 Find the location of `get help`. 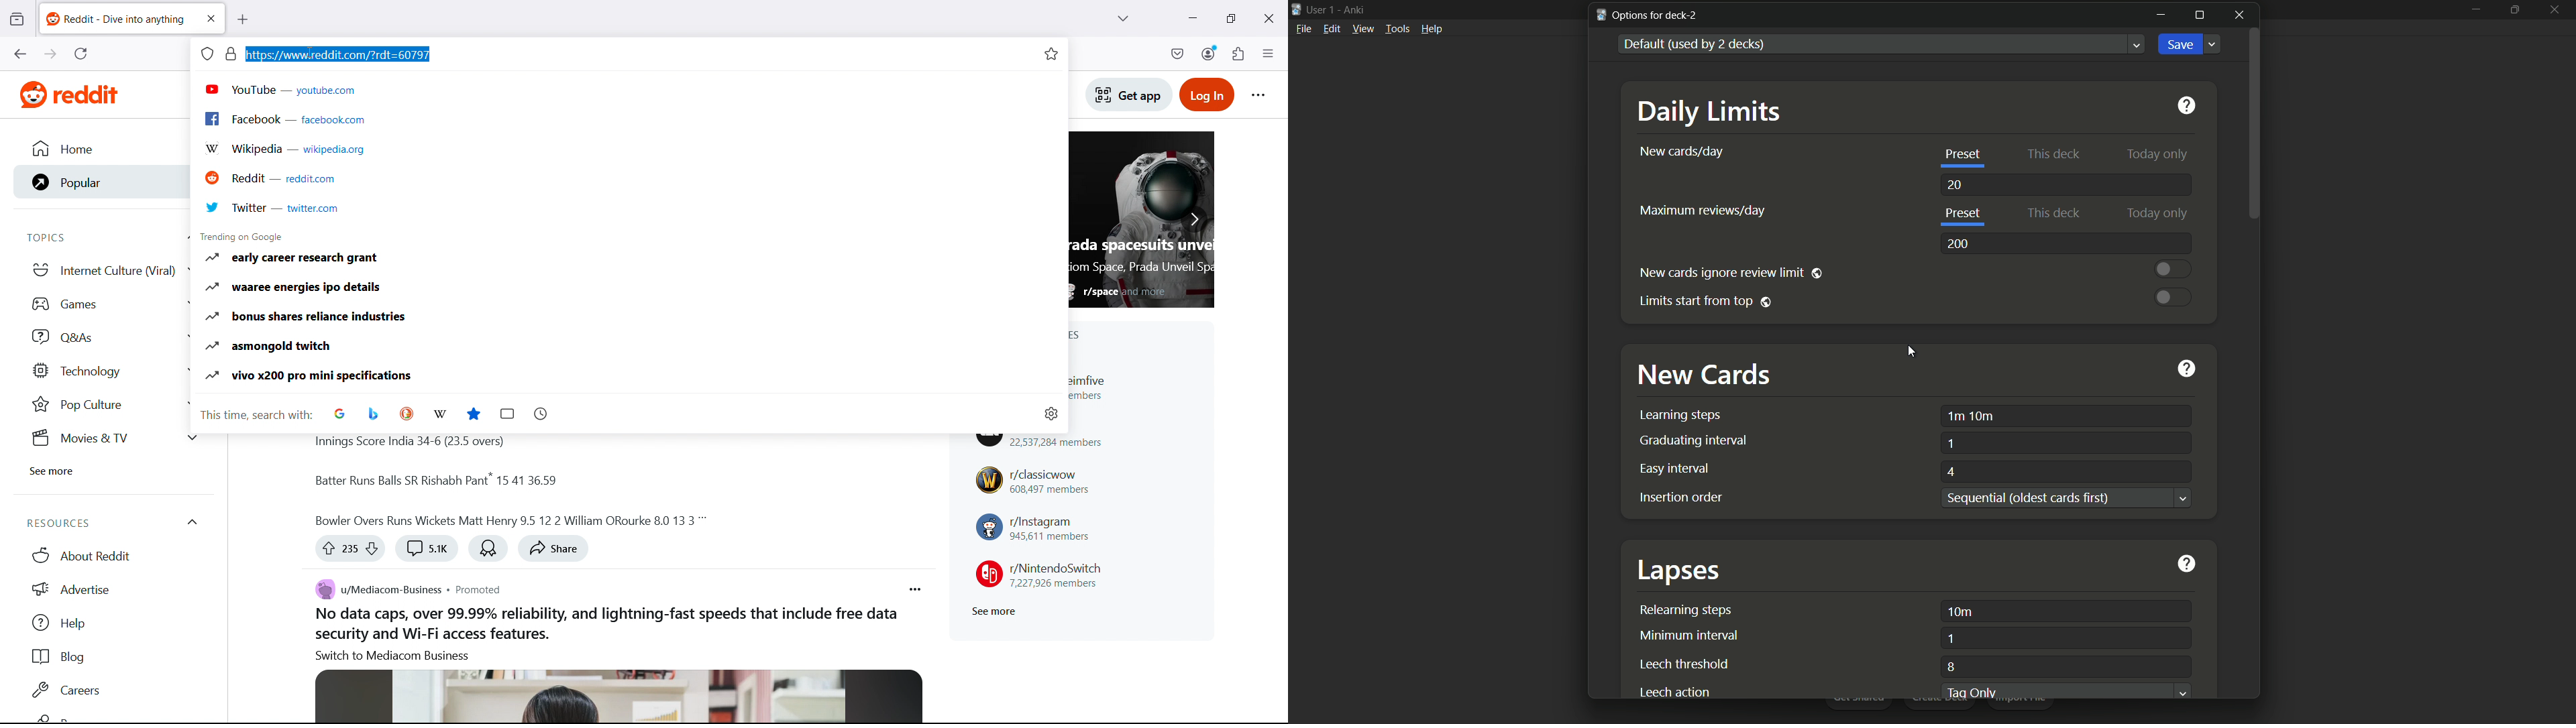

get help is located at coordinates (2187, 367).